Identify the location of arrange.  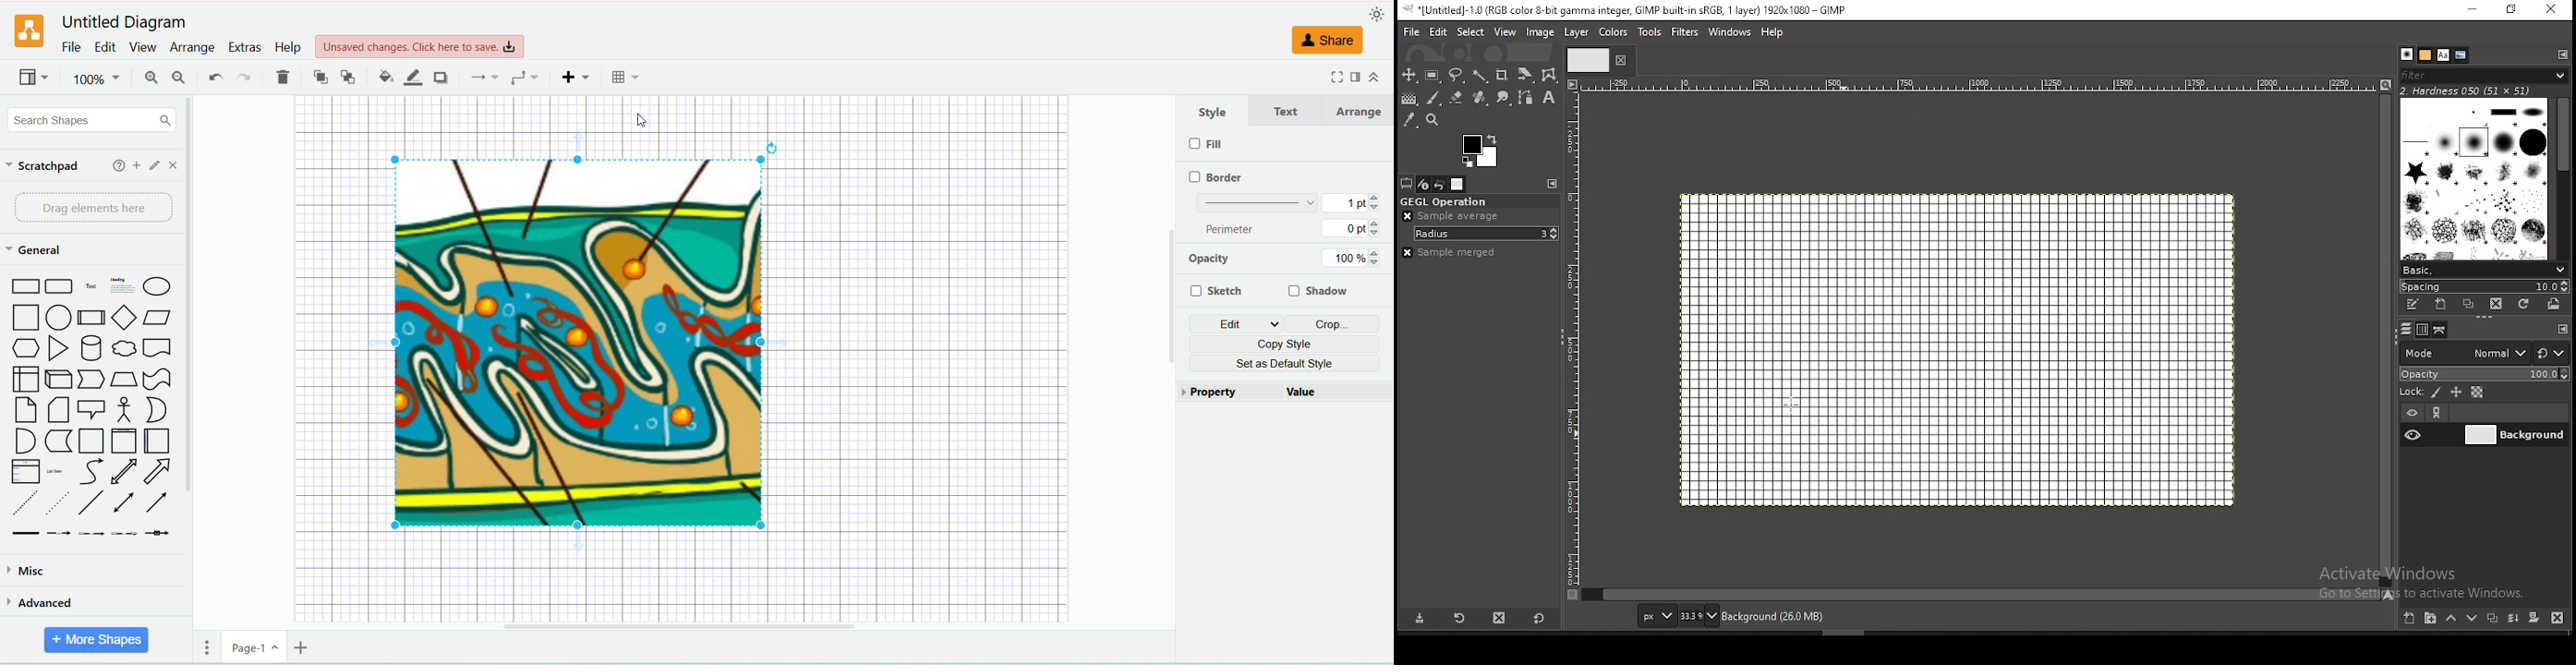
(192, 49).